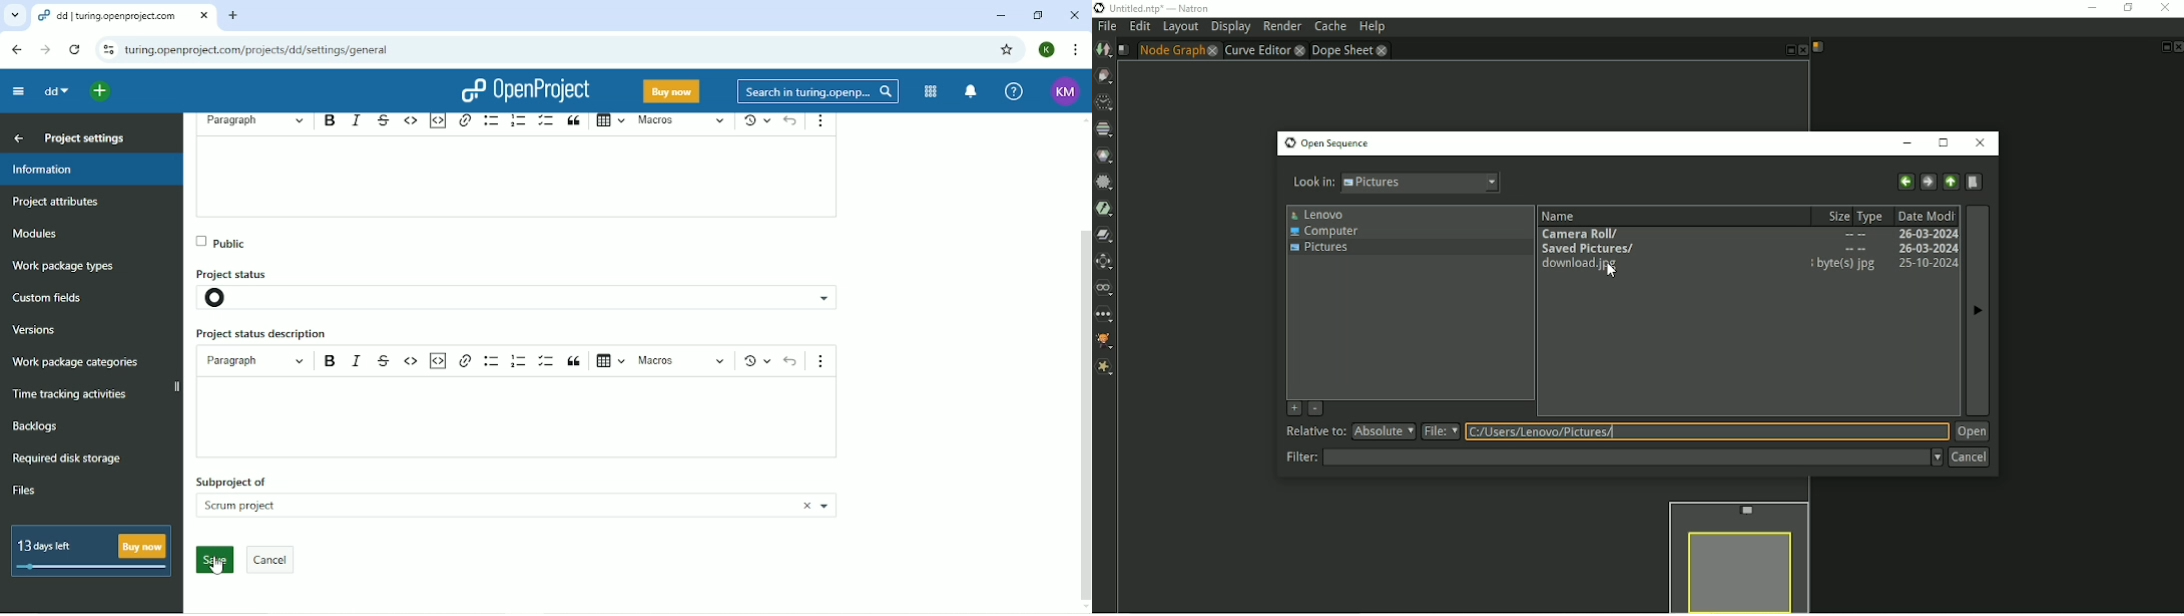 This screenshot has width=2184, height=616. Describe the element at coordinates (25, 491) in the screenshot. I see `Files` at that location.